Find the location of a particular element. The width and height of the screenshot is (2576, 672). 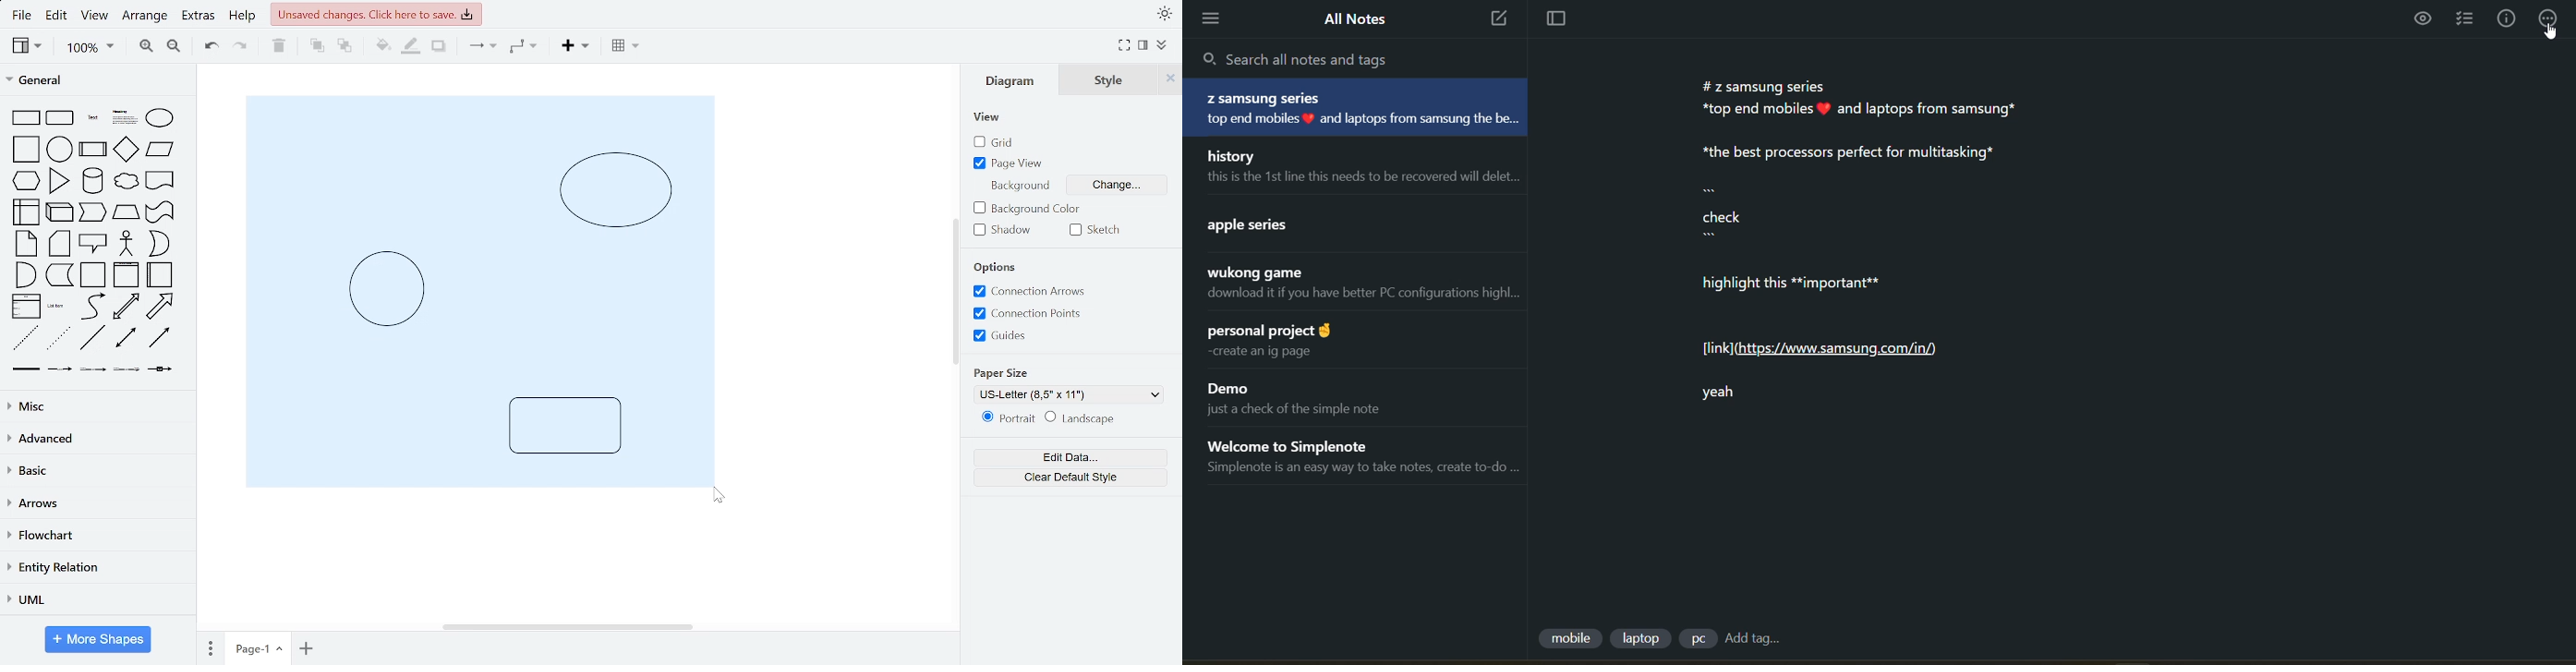

list item is located at coordinates (57, 307).